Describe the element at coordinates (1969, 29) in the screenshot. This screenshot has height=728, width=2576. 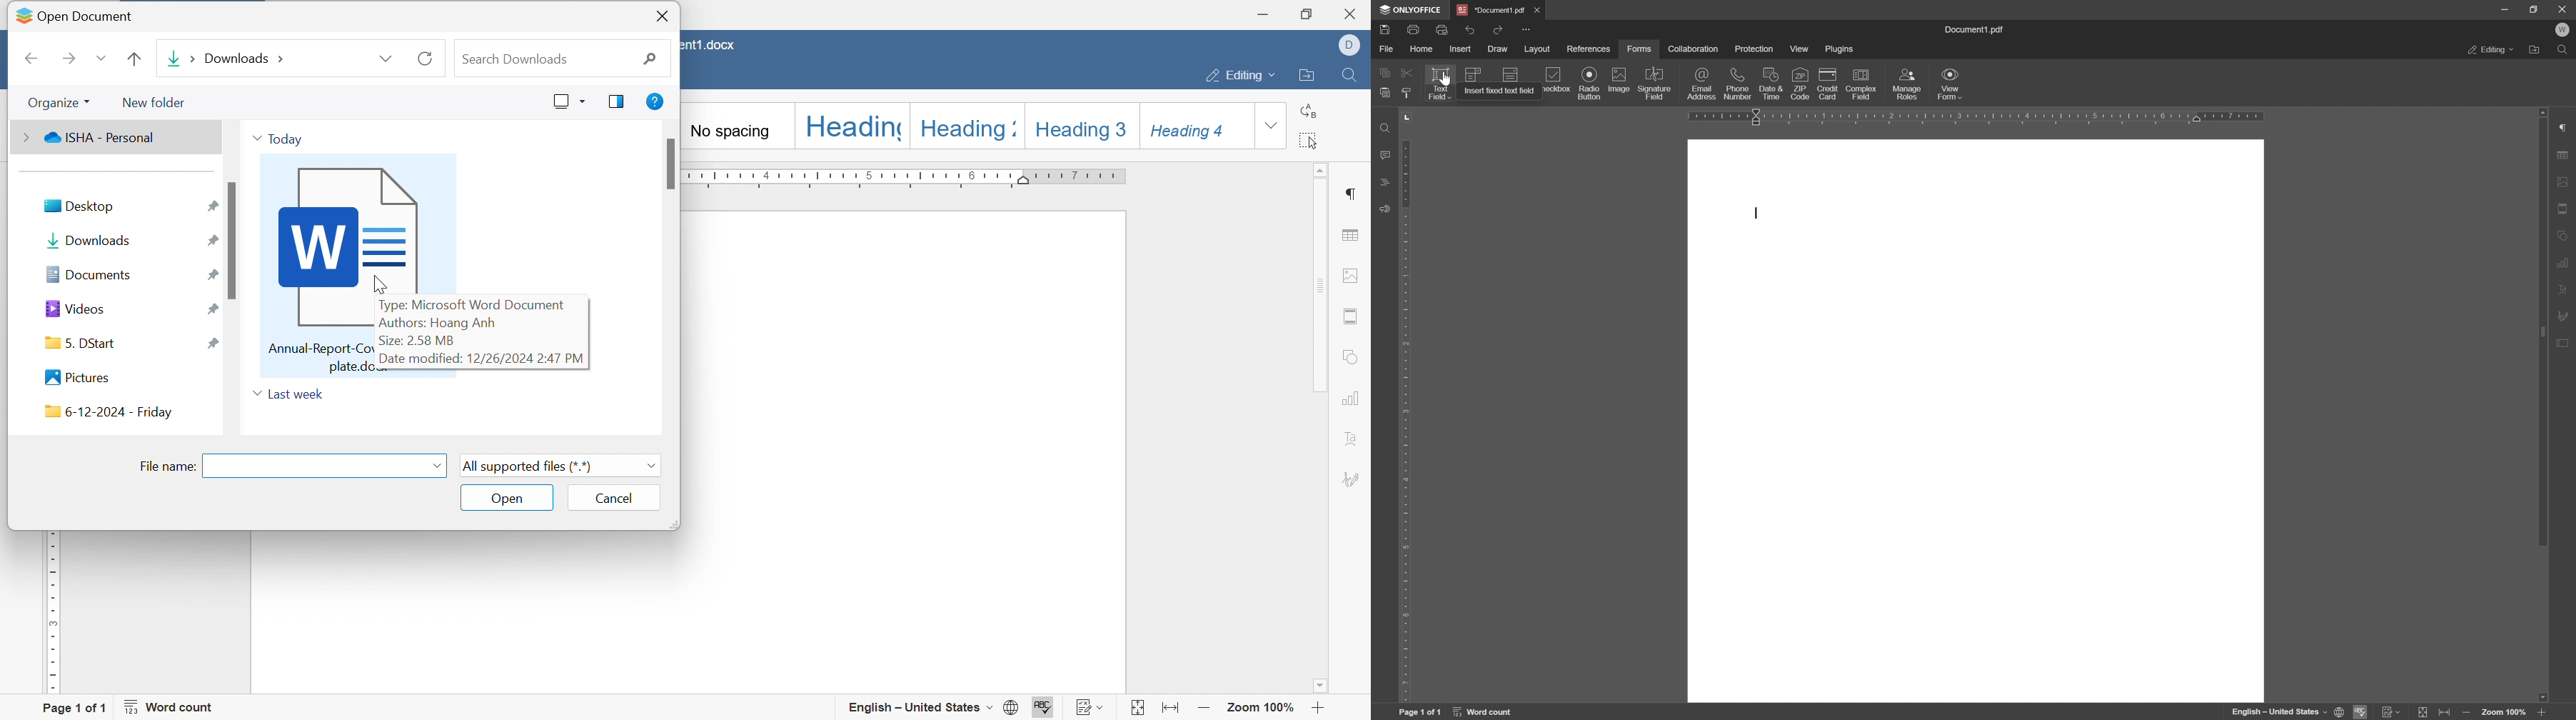
I see `document1.pdf` at that location.